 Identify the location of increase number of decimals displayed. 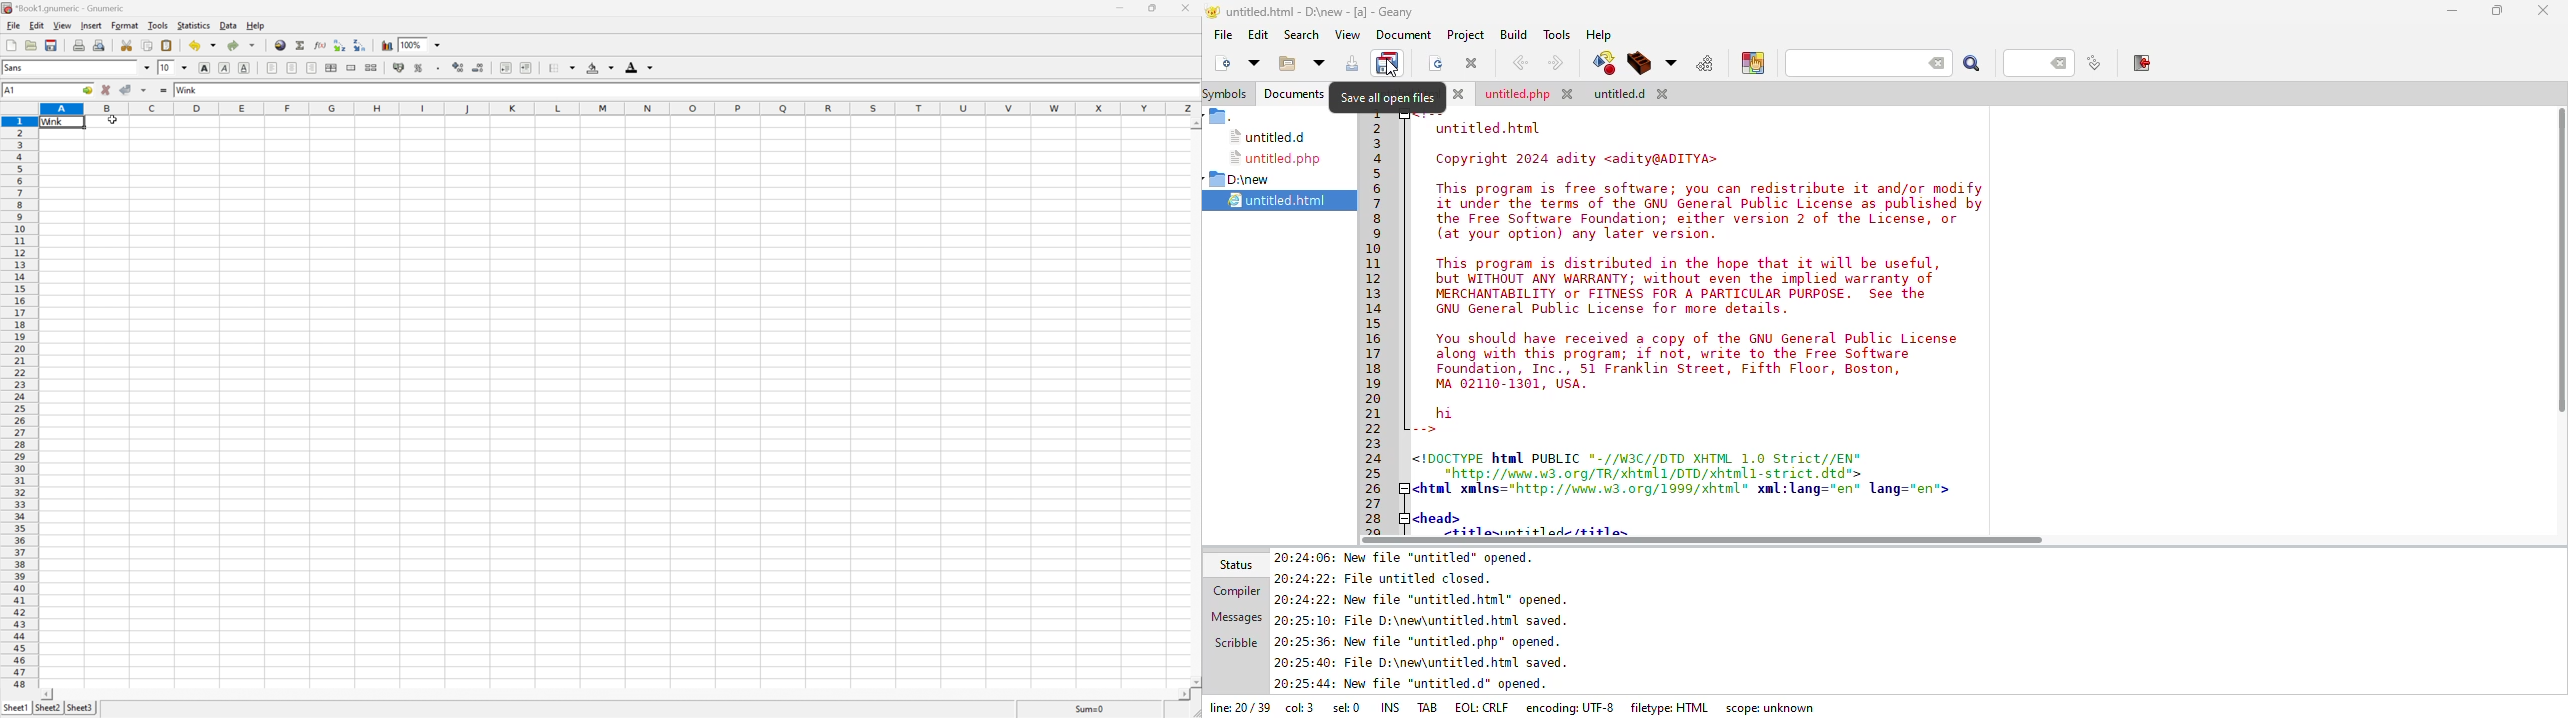
(456, 68).